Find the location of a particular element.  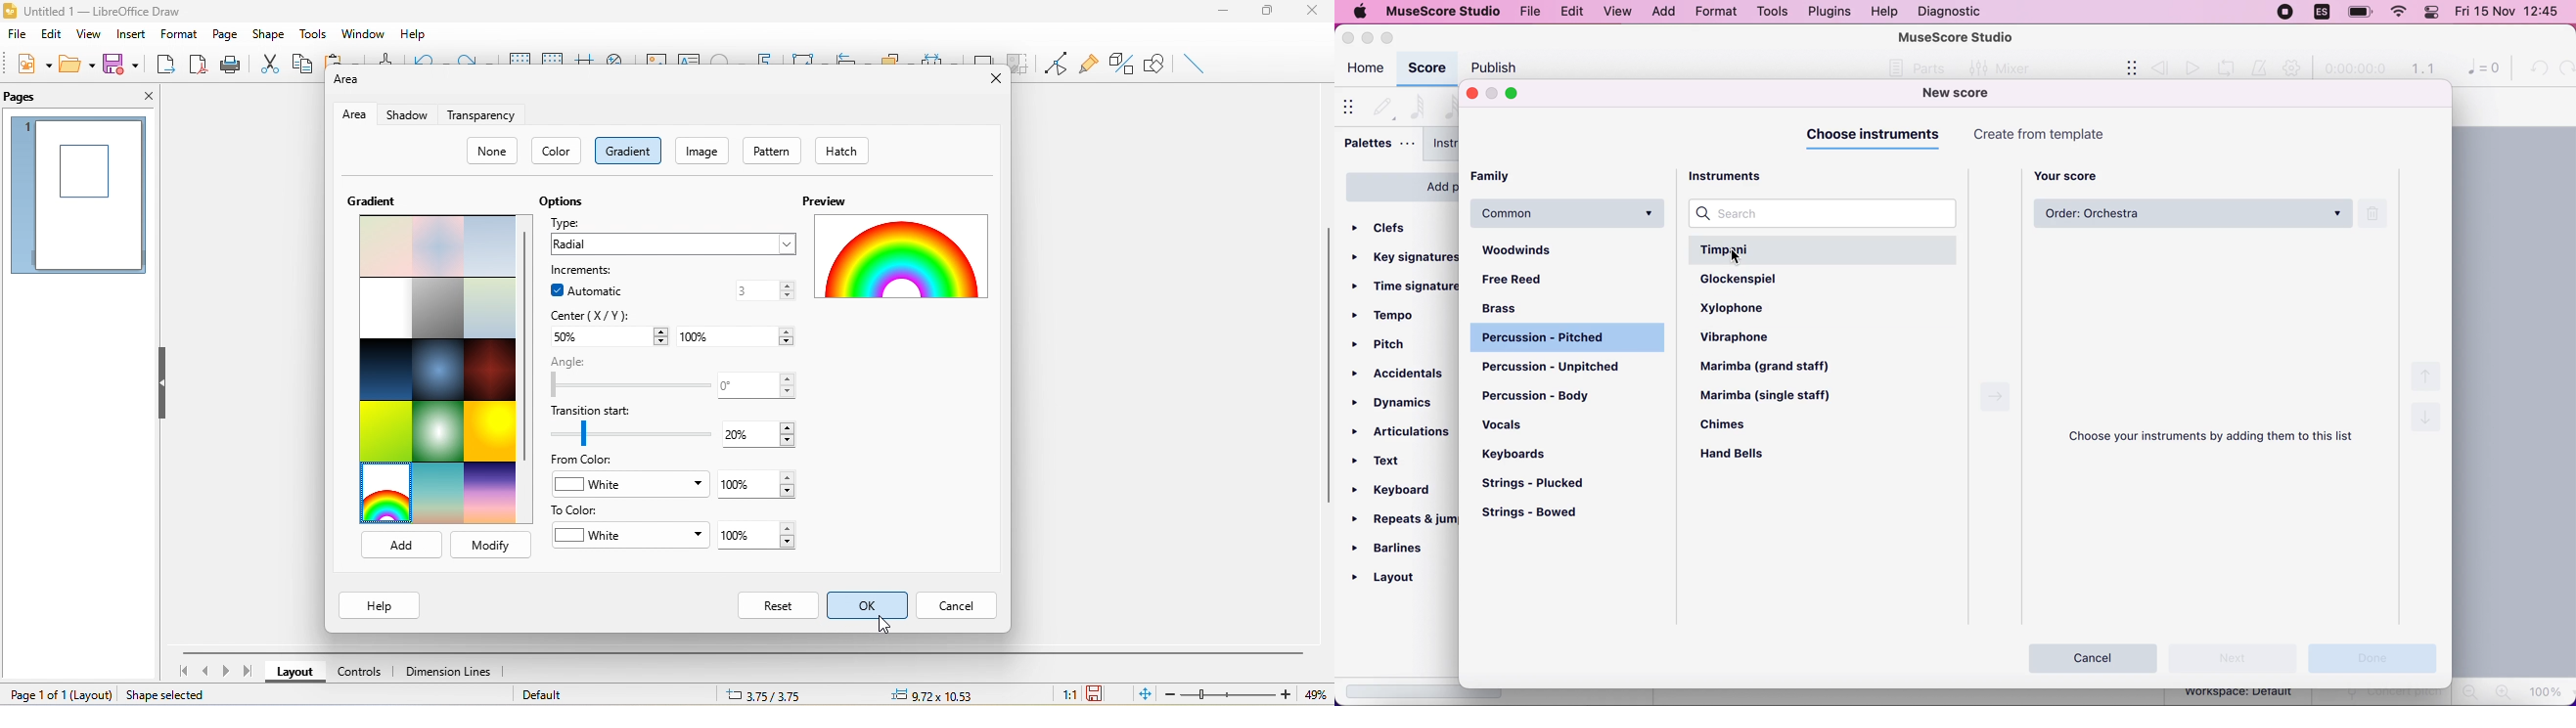

zoom in is located at coordinates (2501, 692).